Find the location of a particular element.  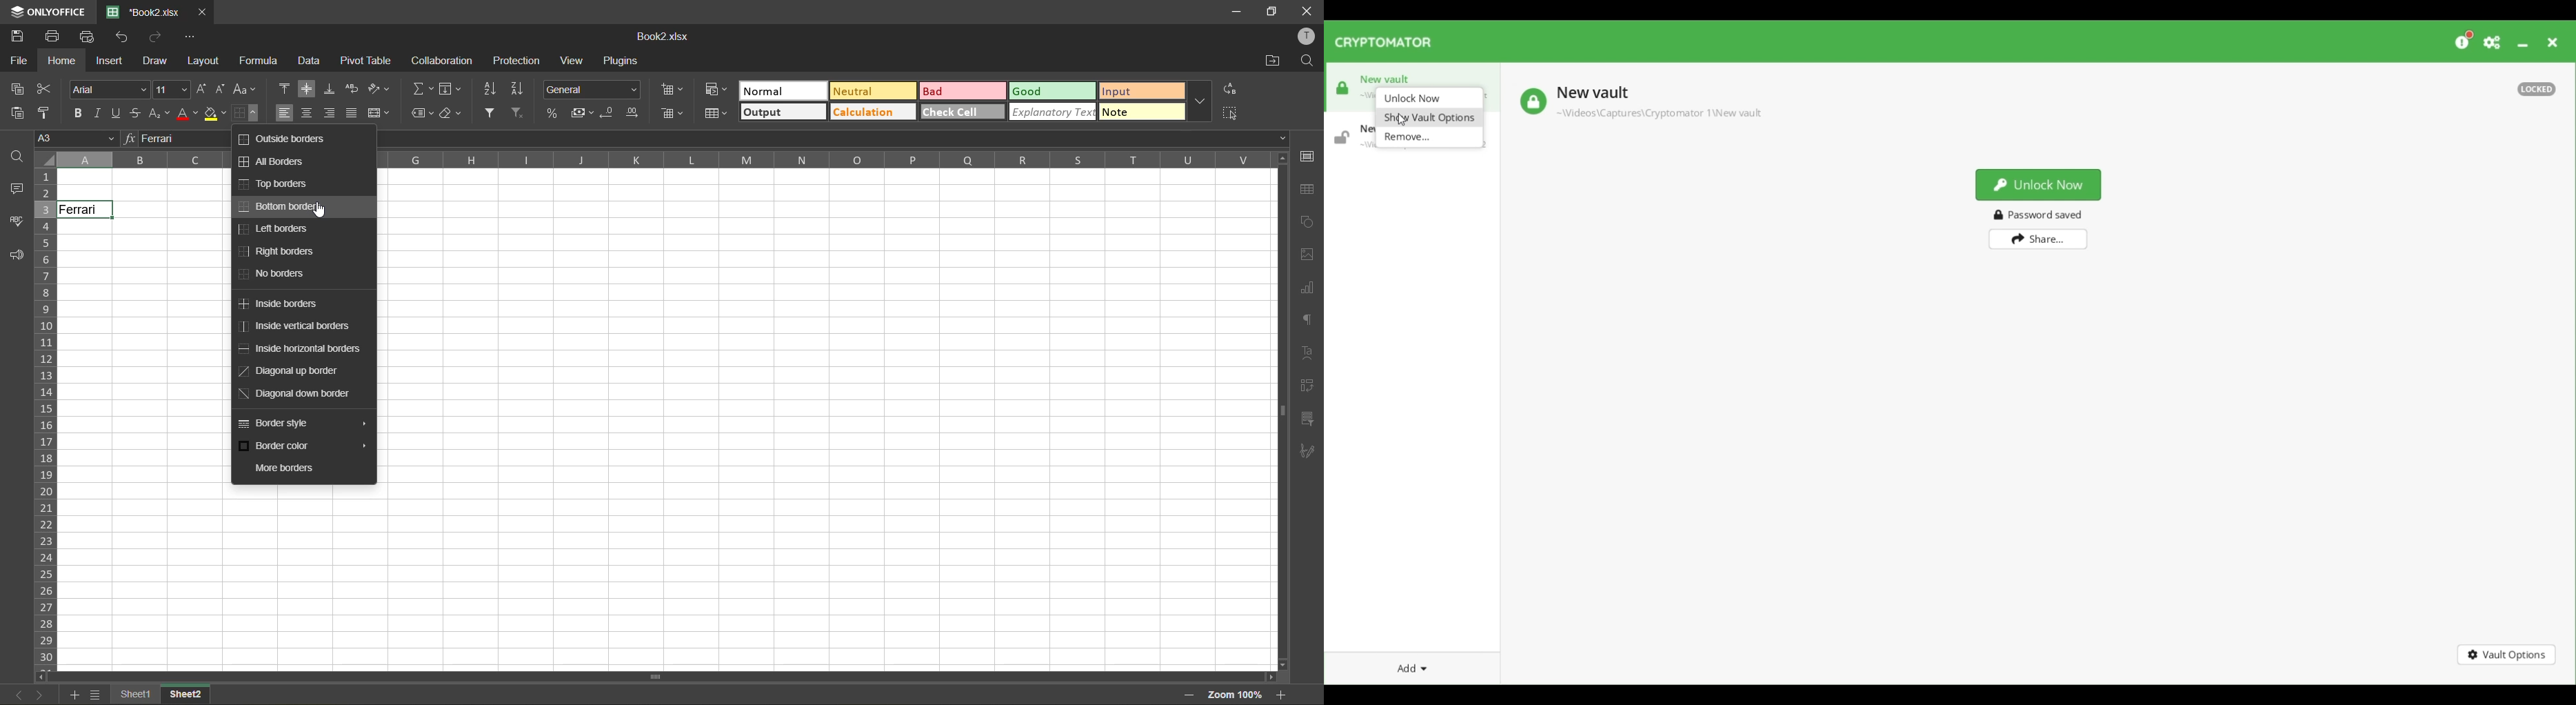

decrement size is located at coordinates (223, 88).